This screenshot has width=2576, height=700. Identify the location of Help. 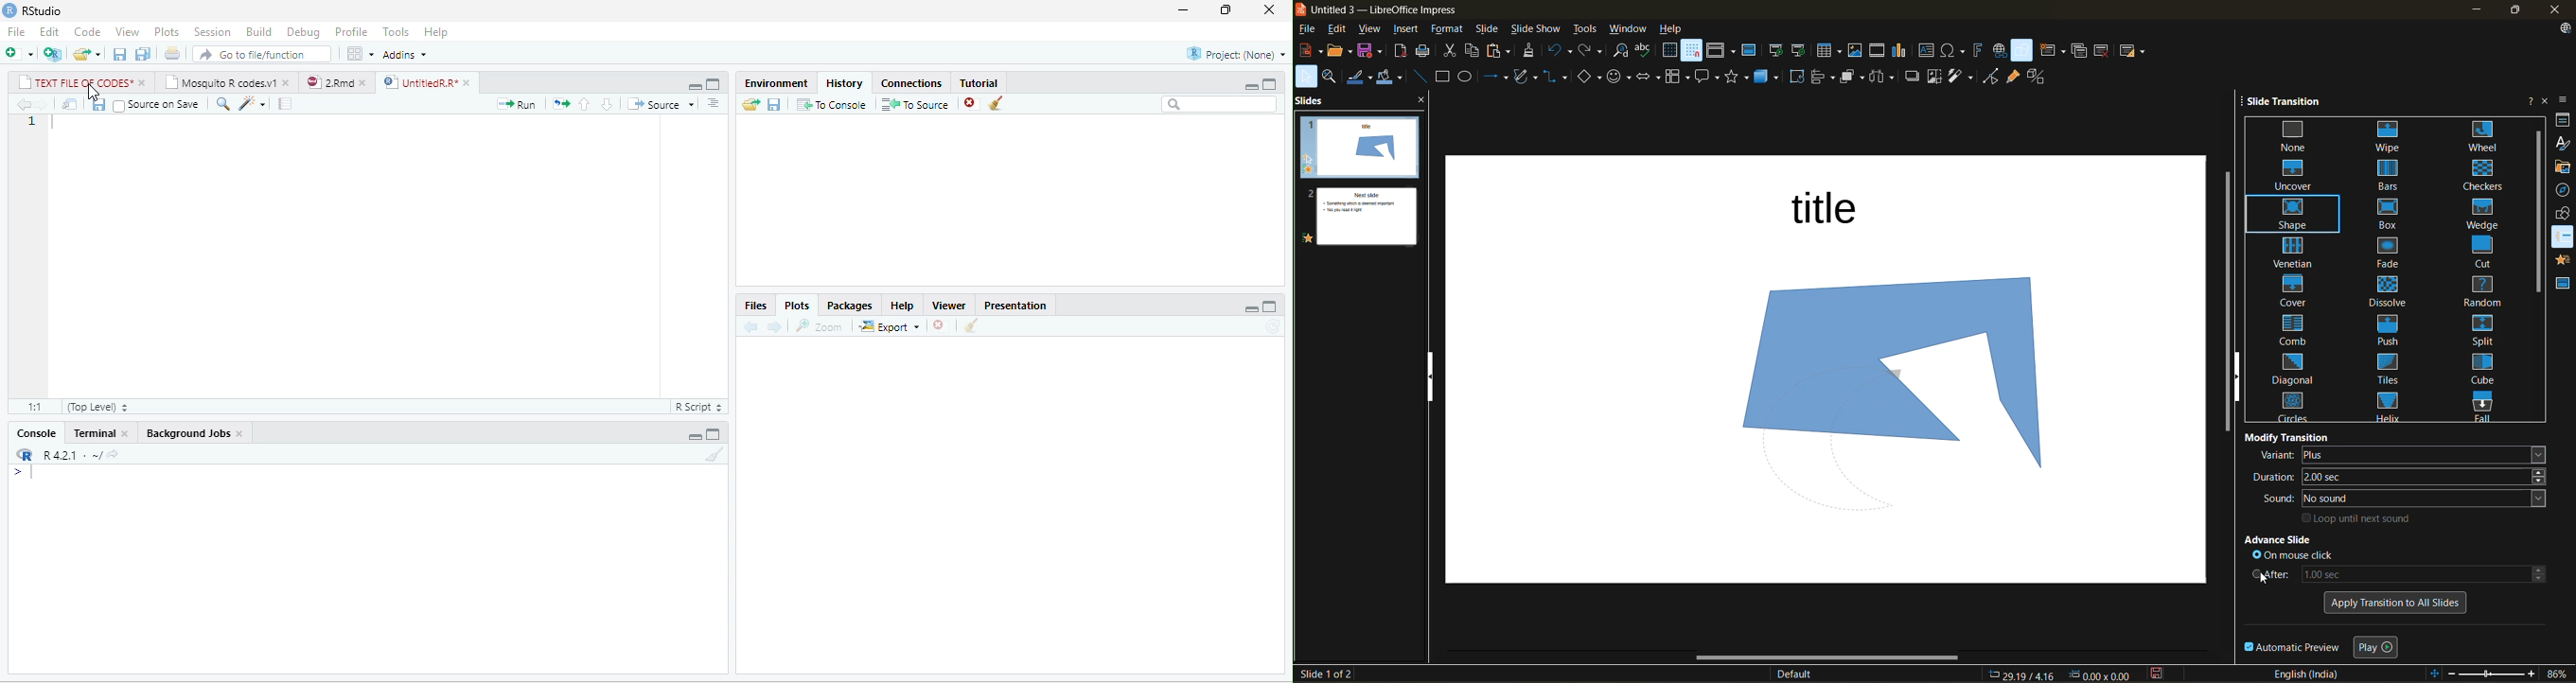
(903, 306).